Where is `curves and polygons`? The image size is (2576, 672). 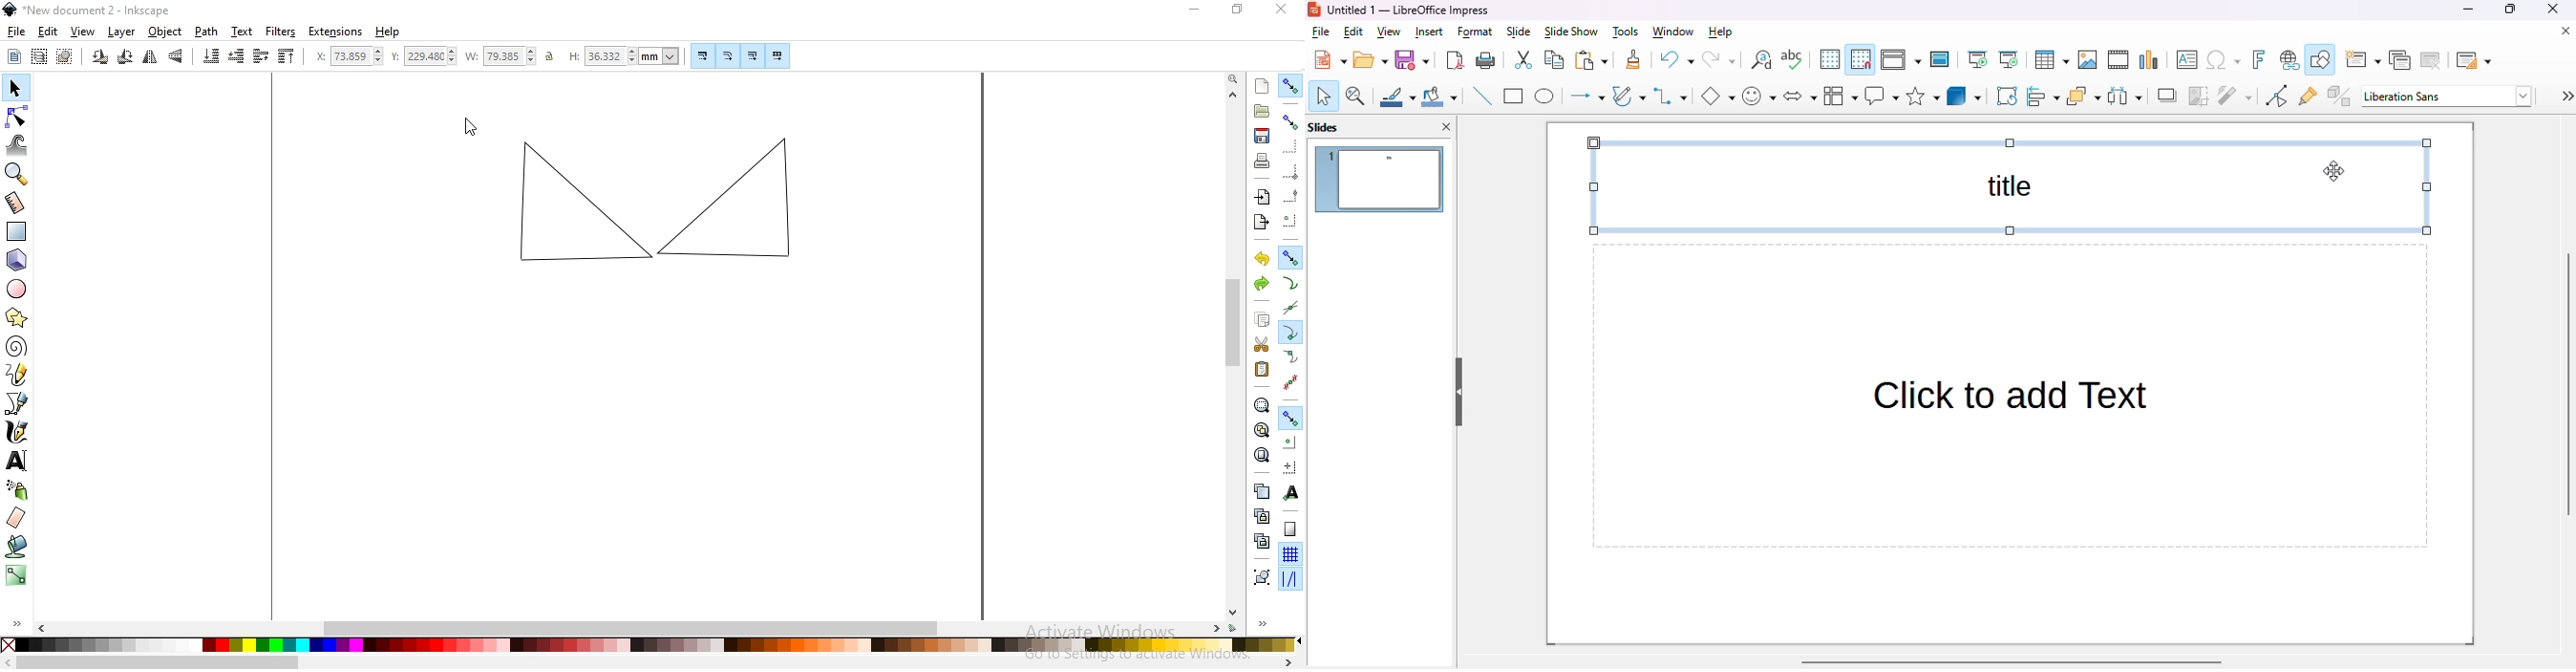
curves and polygons is located at coordinates (1629, 96).